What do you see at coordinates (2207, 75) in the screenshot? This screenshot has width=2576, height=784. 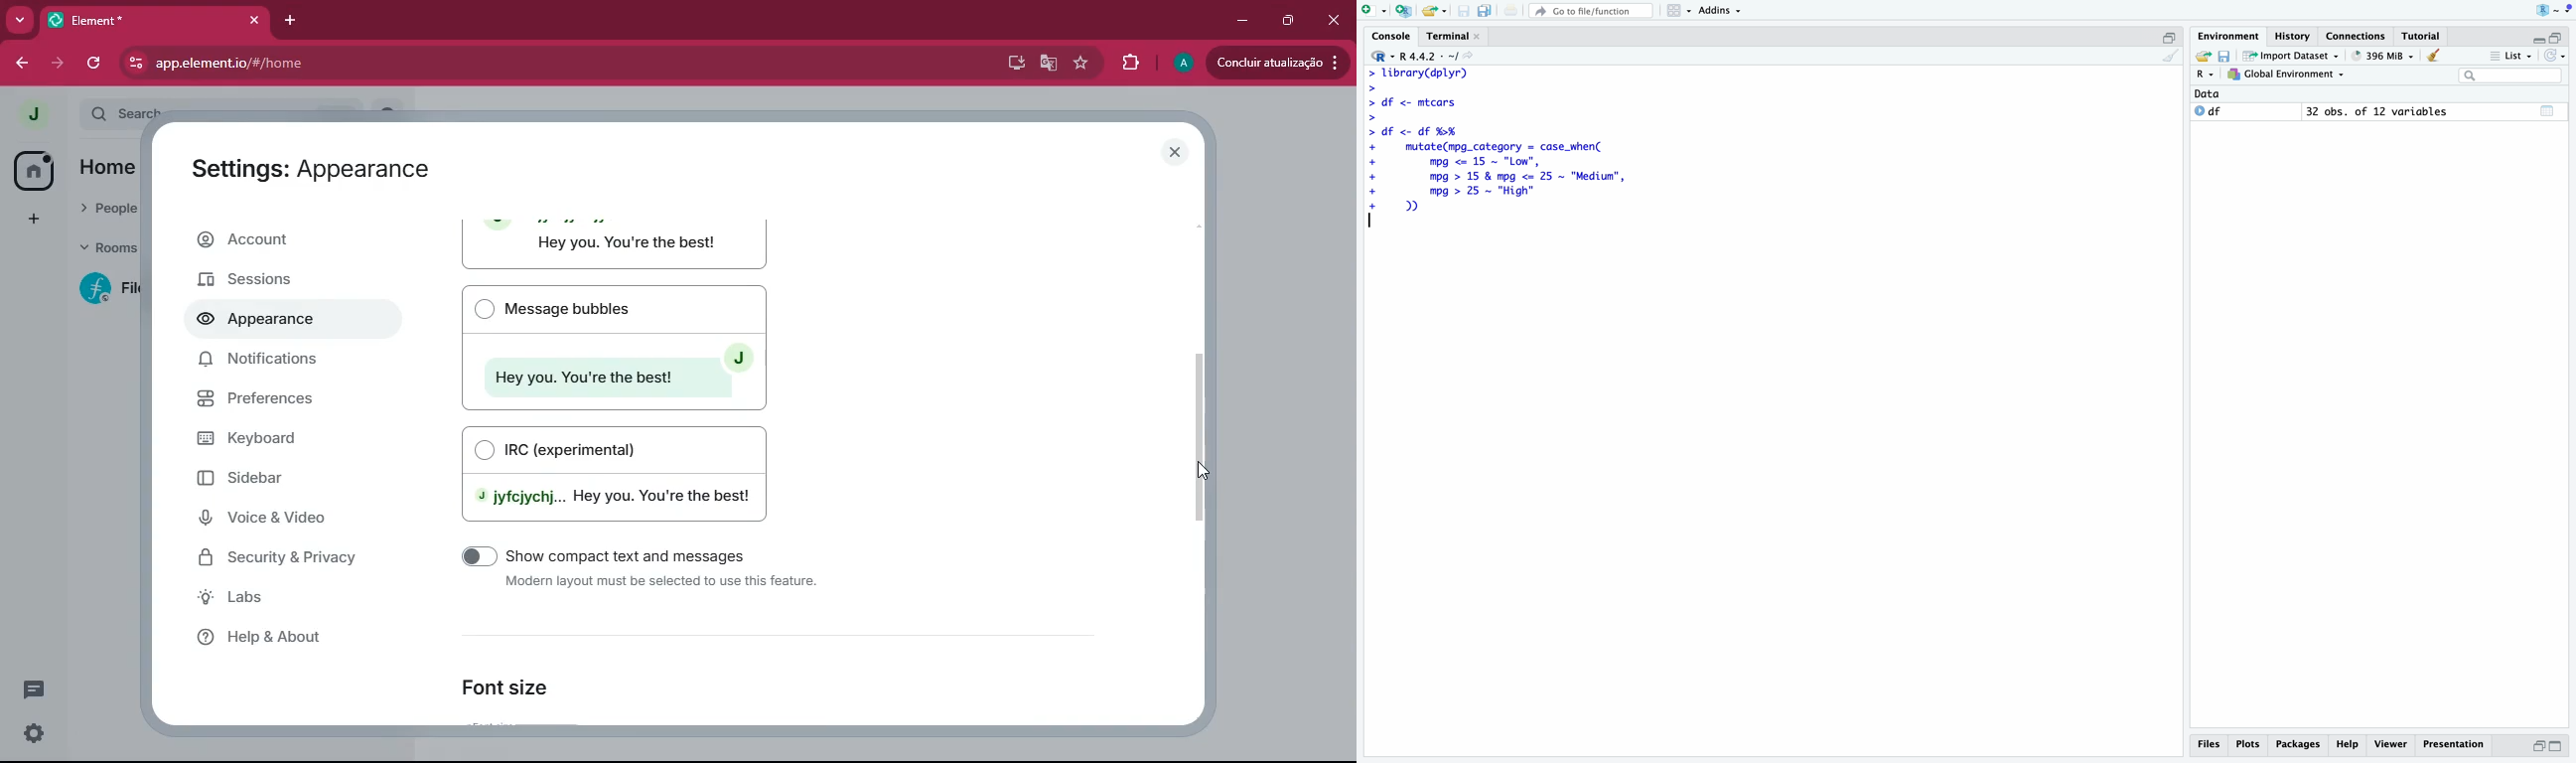 I see `R` at bounding box center [2207, 75].